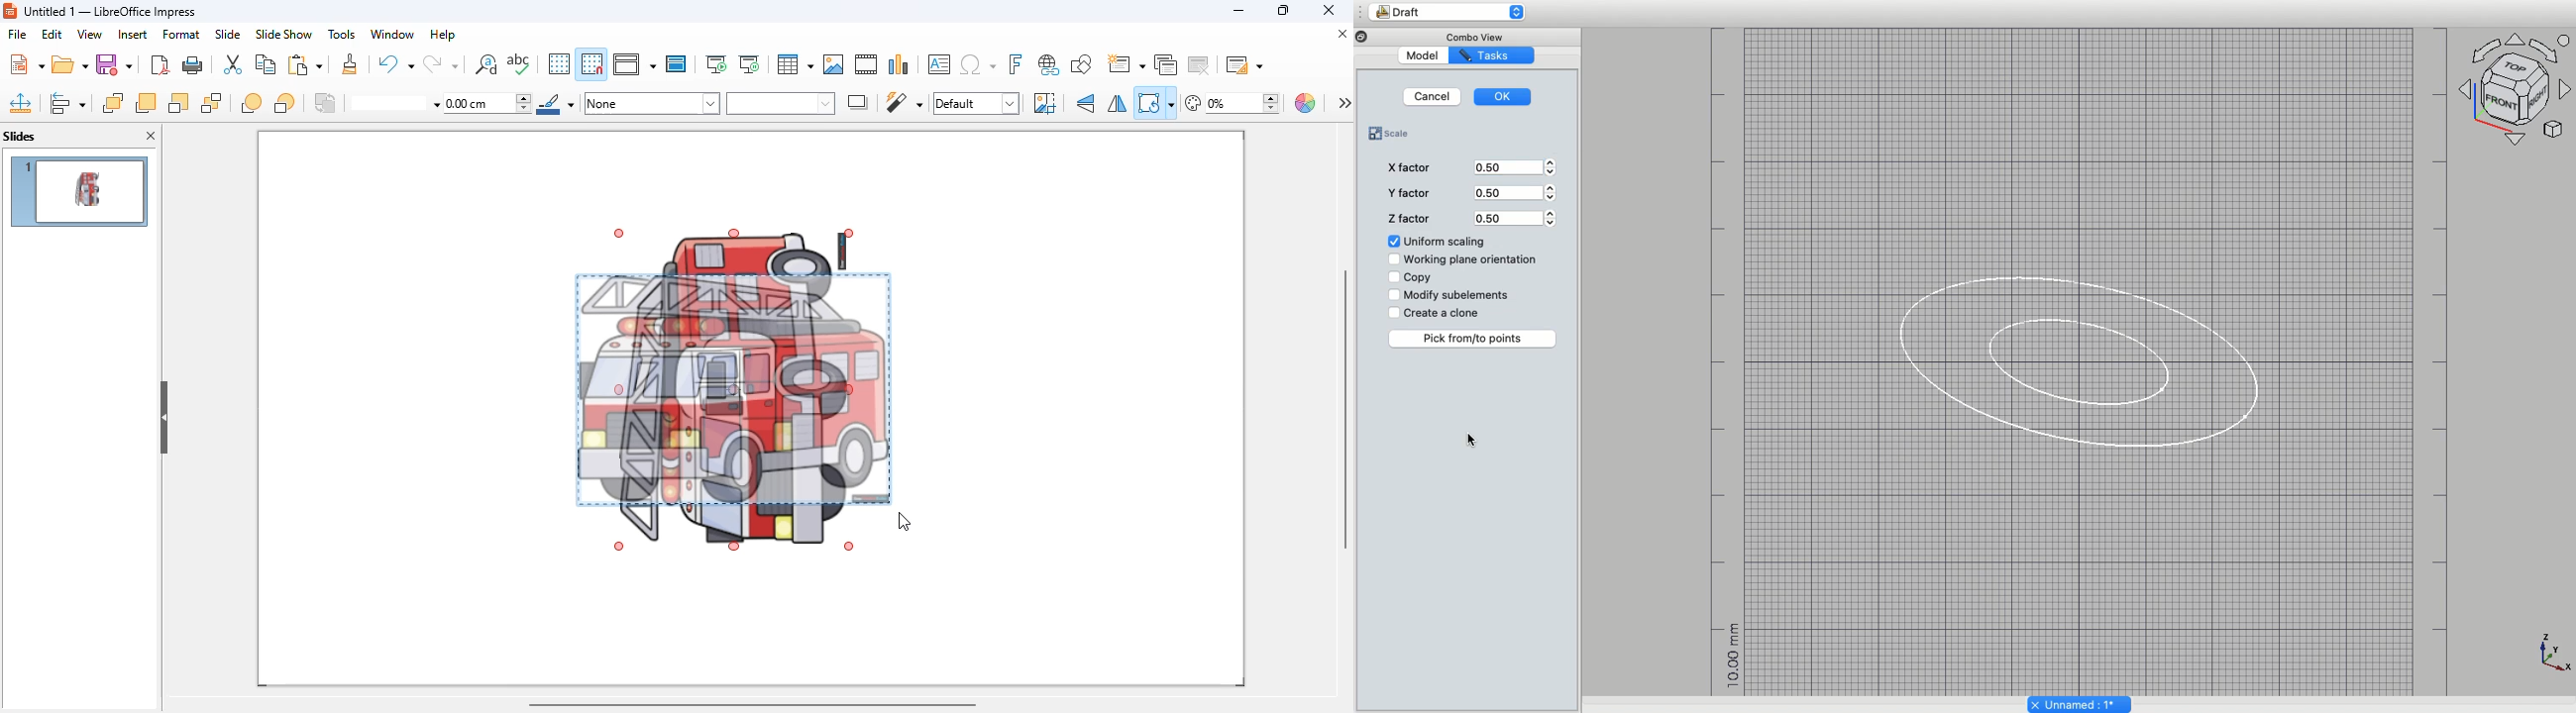  What do you see at coordinates (1480, 35) in the screenshot?
I see `Combo View` at bounding box center [1480, 35].